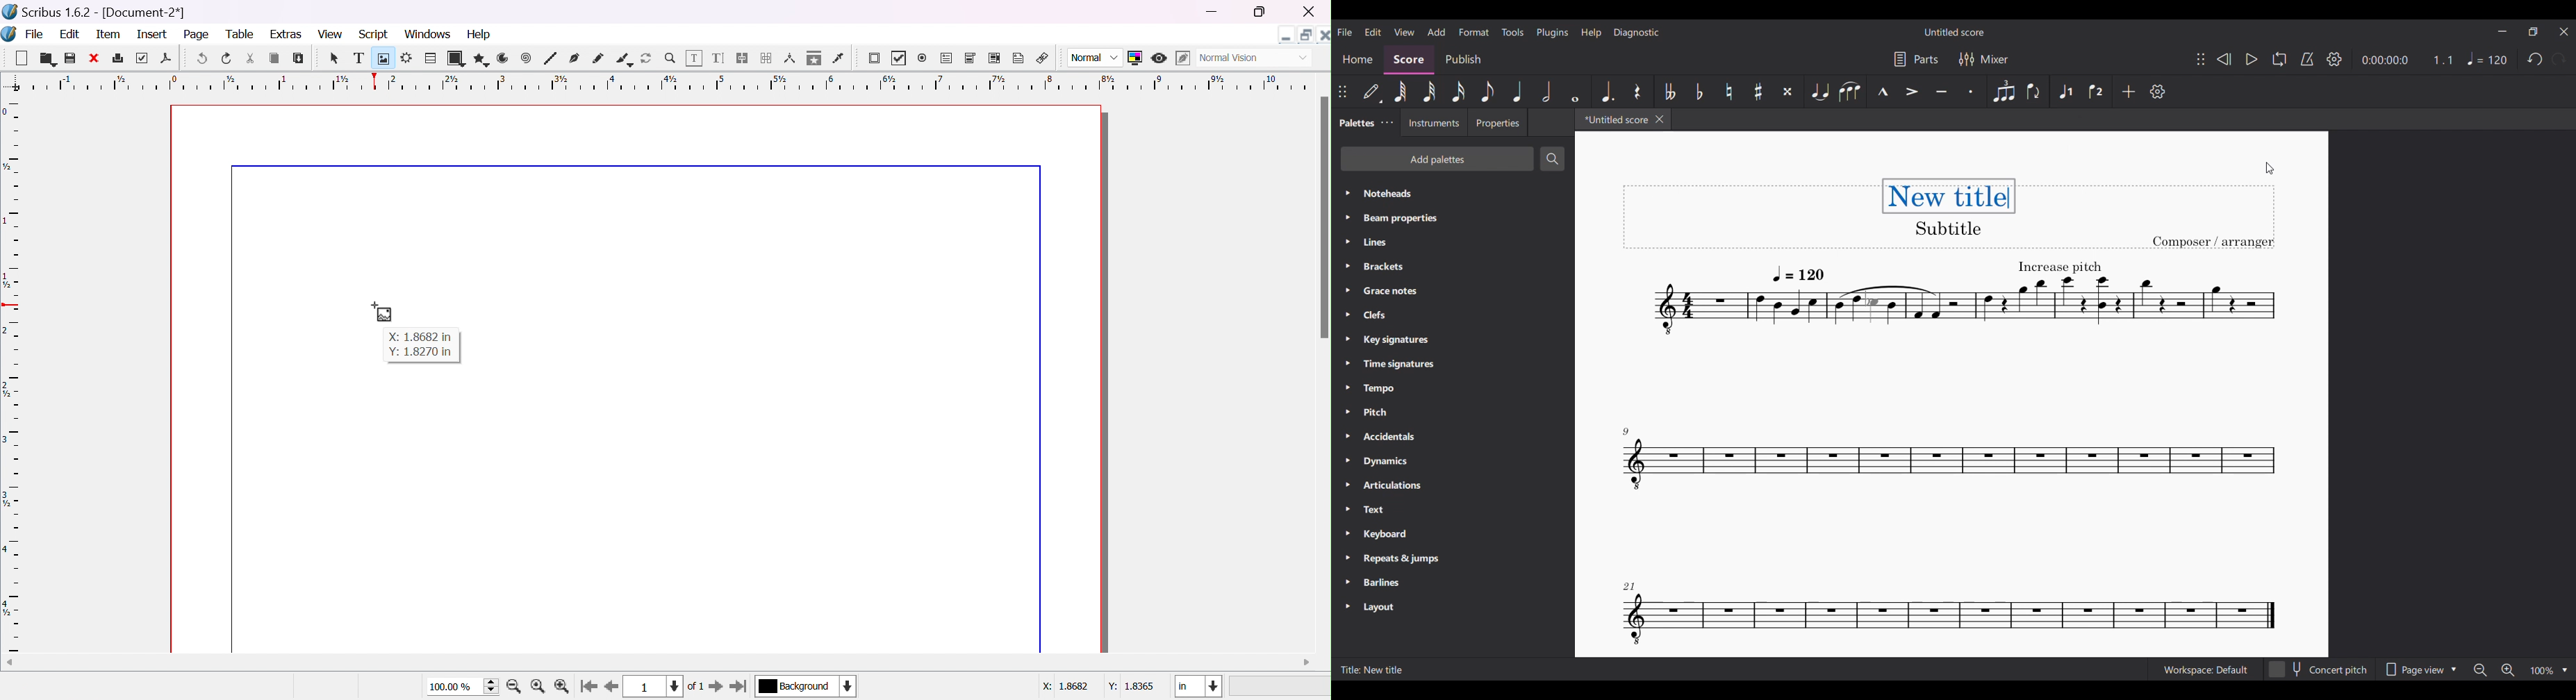 The height and width of the screenshot is (700, 2576). I want to click on scribus icon, so click(9, 33).